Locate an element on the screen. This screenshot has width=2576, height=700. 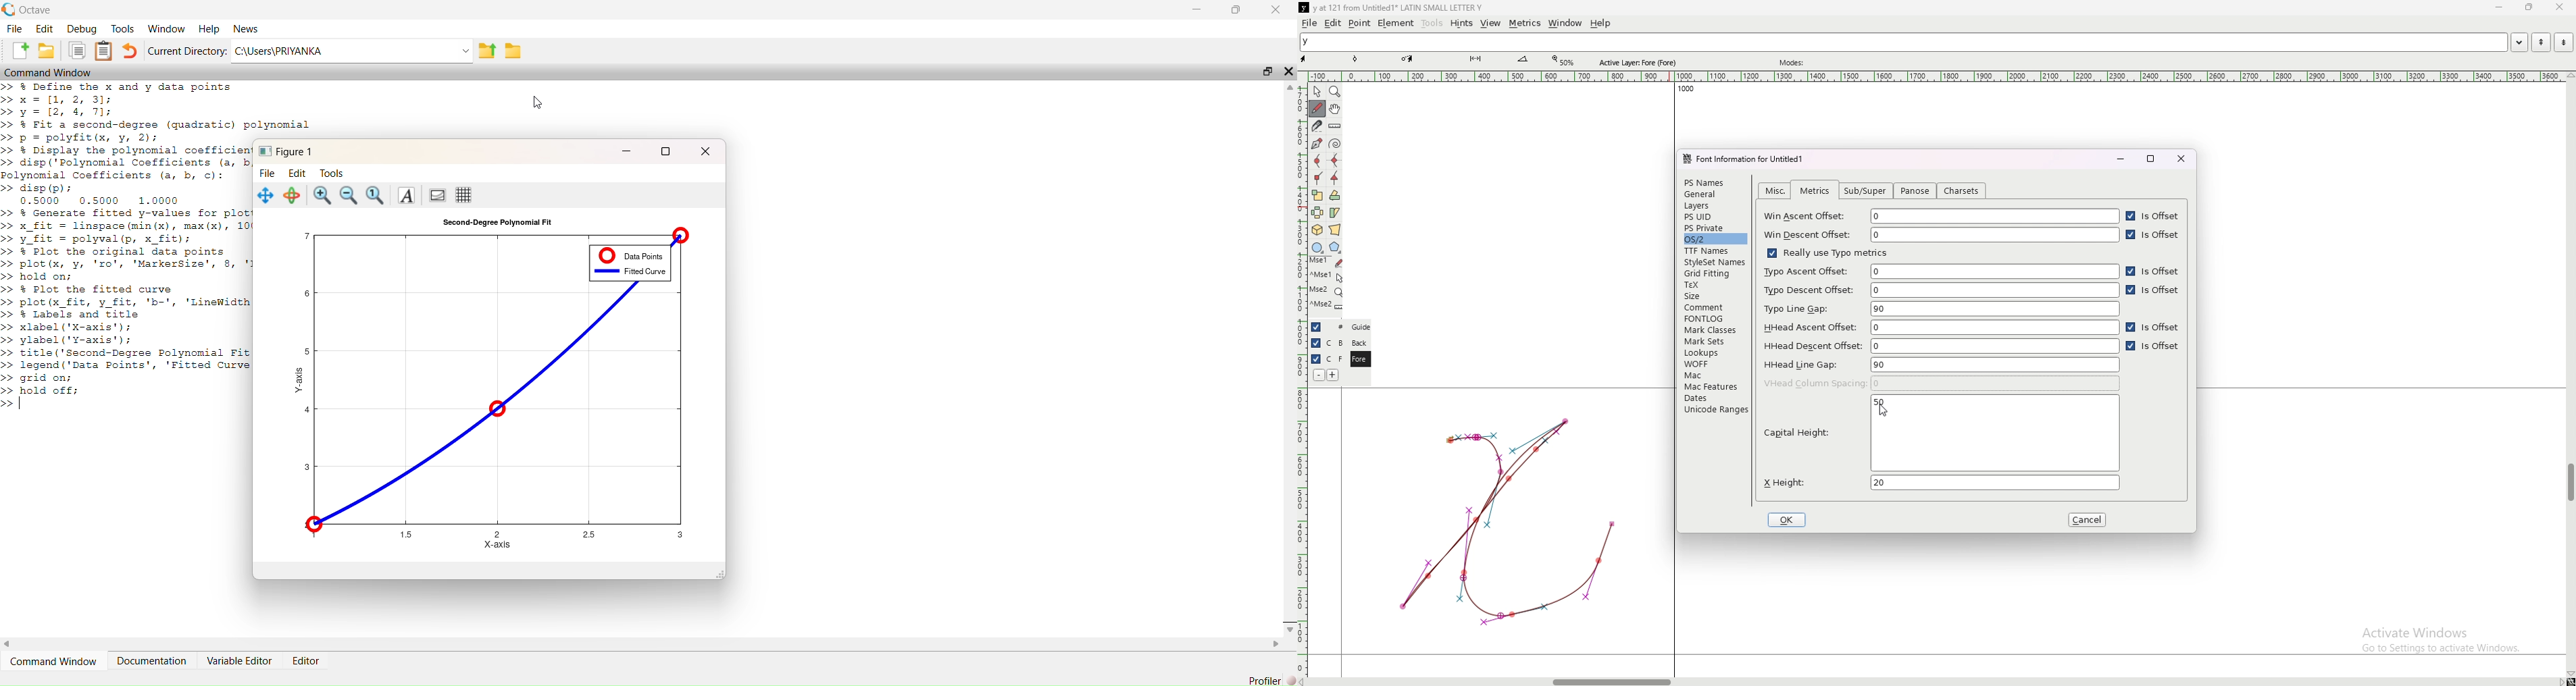
Close is located at coordinates (706, 151).